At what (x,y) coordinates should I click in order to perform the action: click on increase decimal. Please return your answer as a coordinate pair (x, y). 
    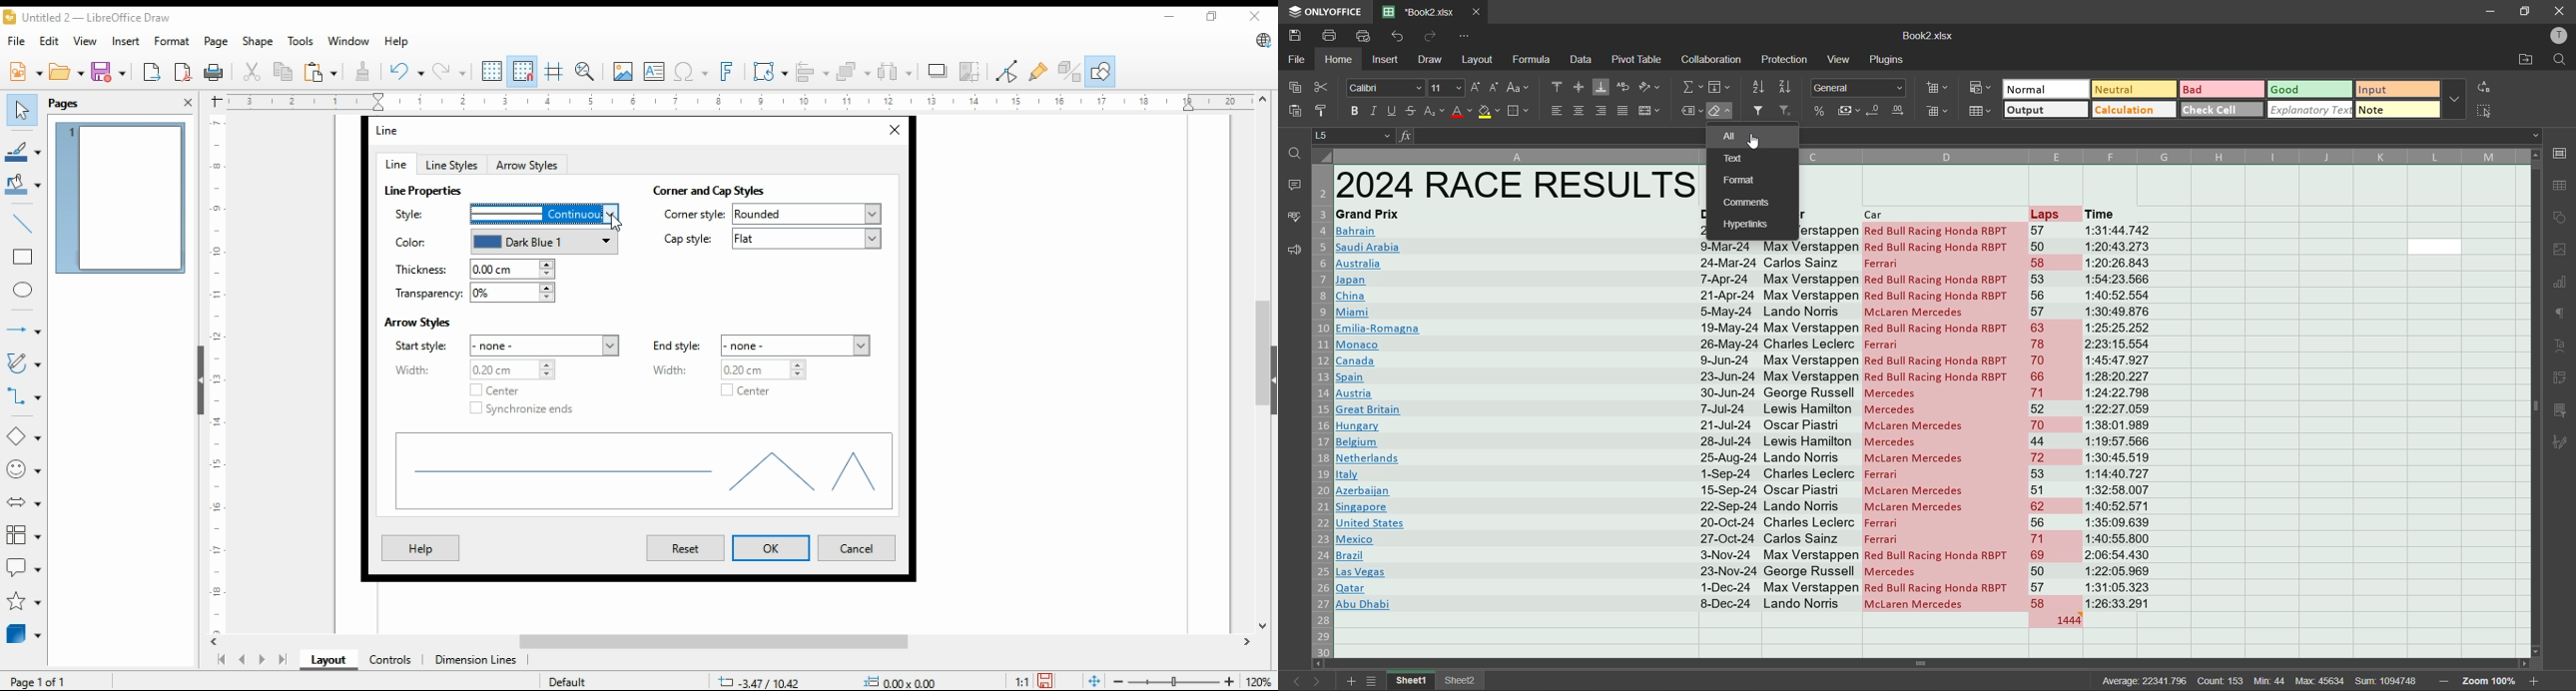
    Looking at the image, I should click on (1899, 114).